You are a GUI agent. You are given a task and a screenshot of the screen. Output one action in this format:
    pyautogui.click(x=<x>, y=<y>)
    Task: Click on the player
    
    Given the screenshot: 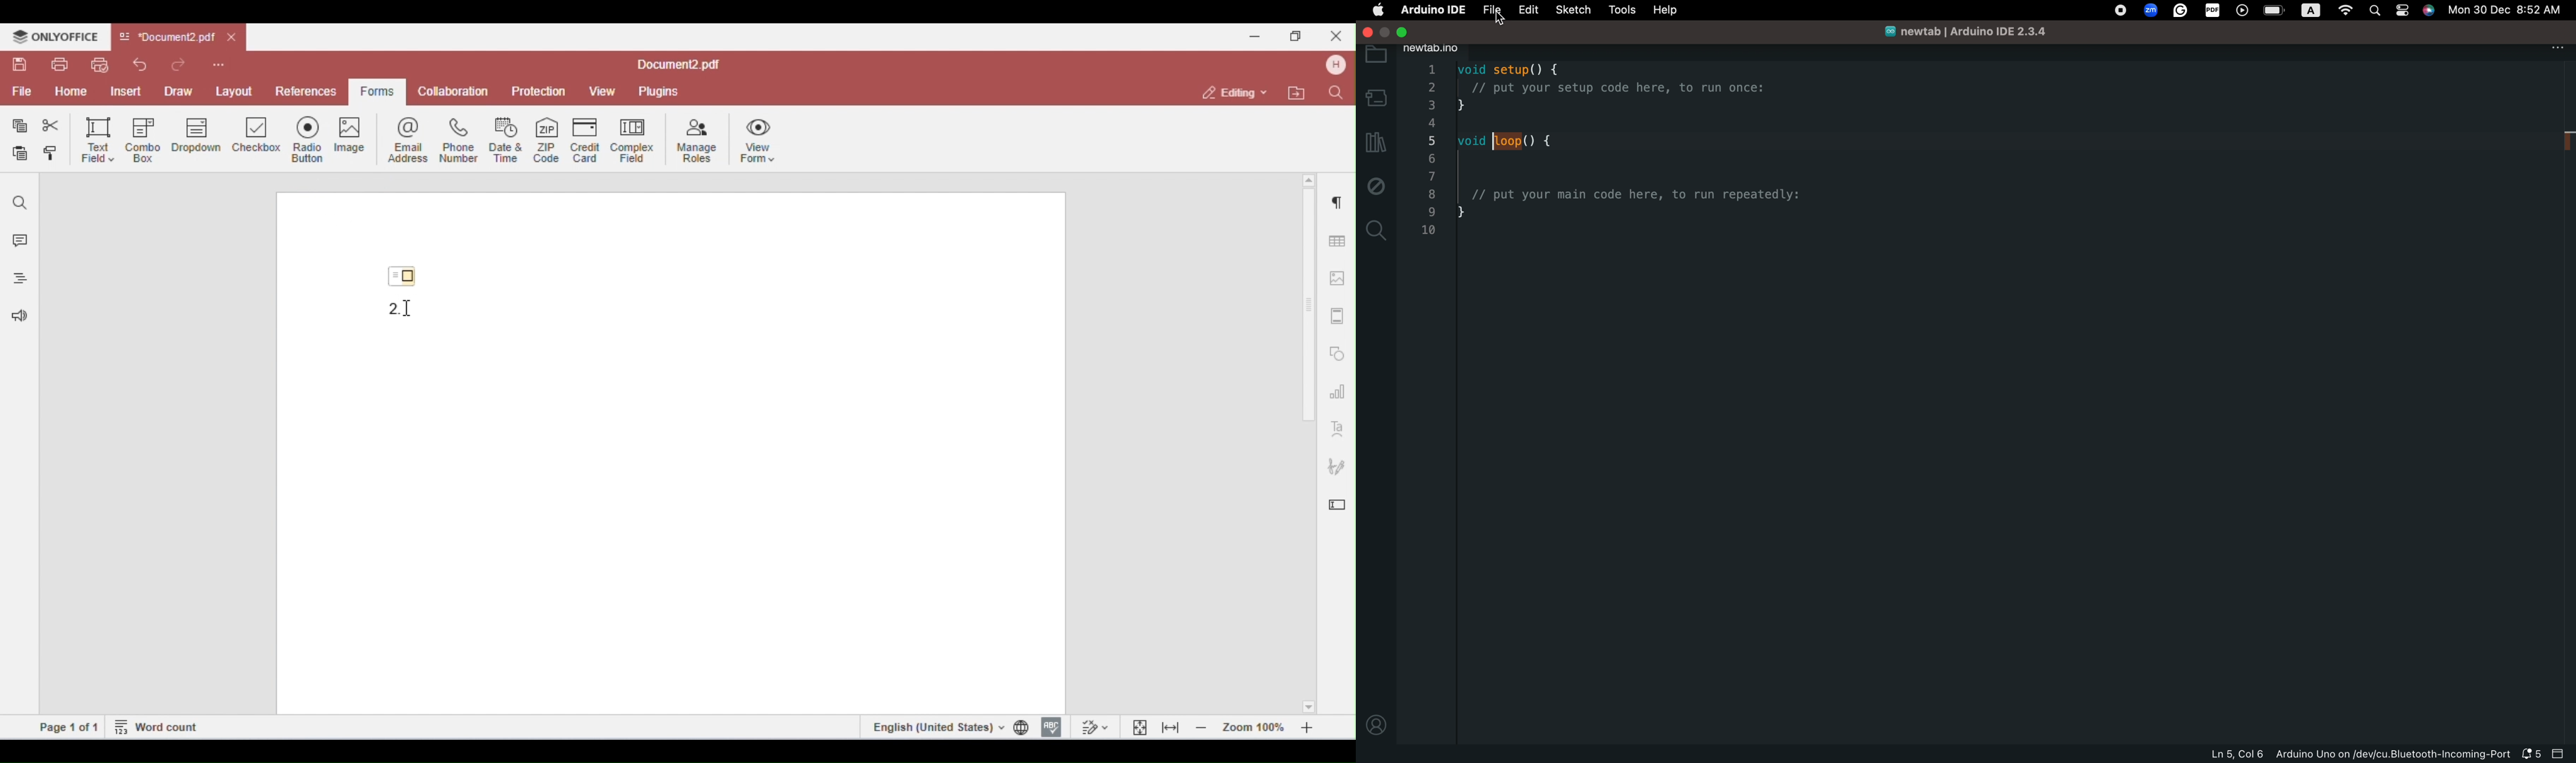 What is the action you would take?
    pyautogui.click(x=2243, y=10)
    